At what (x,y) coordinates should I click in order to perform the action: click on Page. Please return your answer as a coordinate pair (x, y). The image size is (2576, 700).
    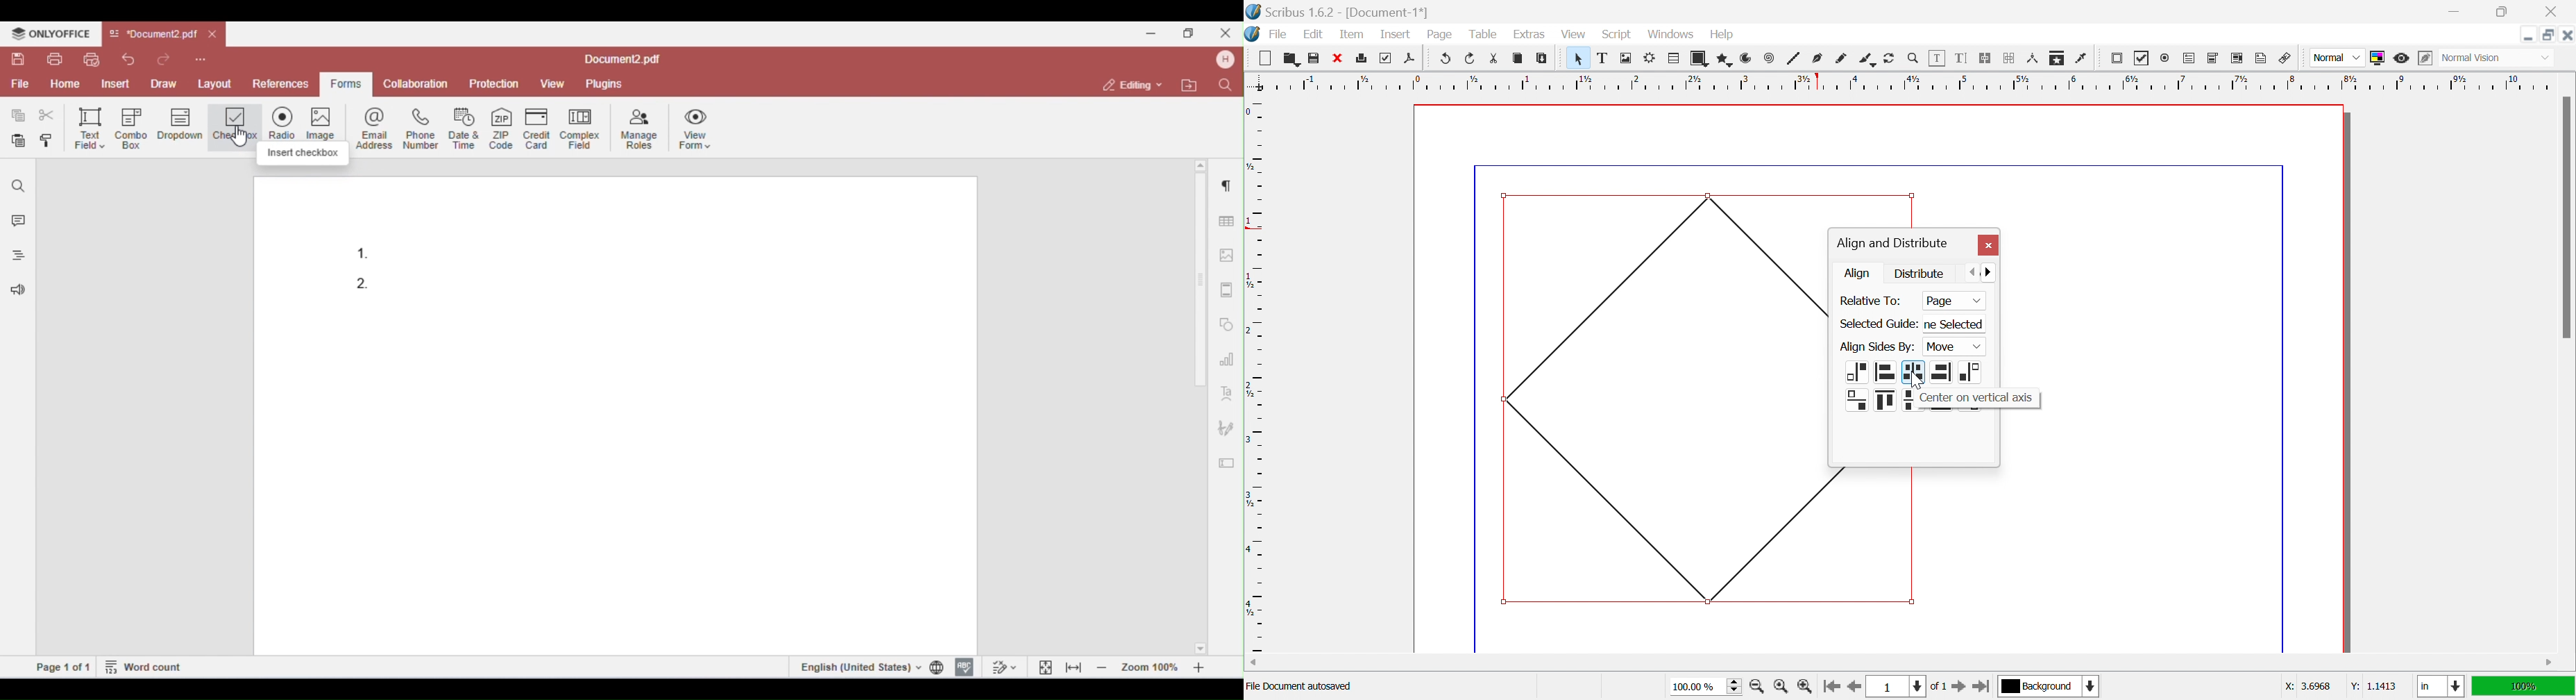
    Looking at the image, I should click on (1942, 348).